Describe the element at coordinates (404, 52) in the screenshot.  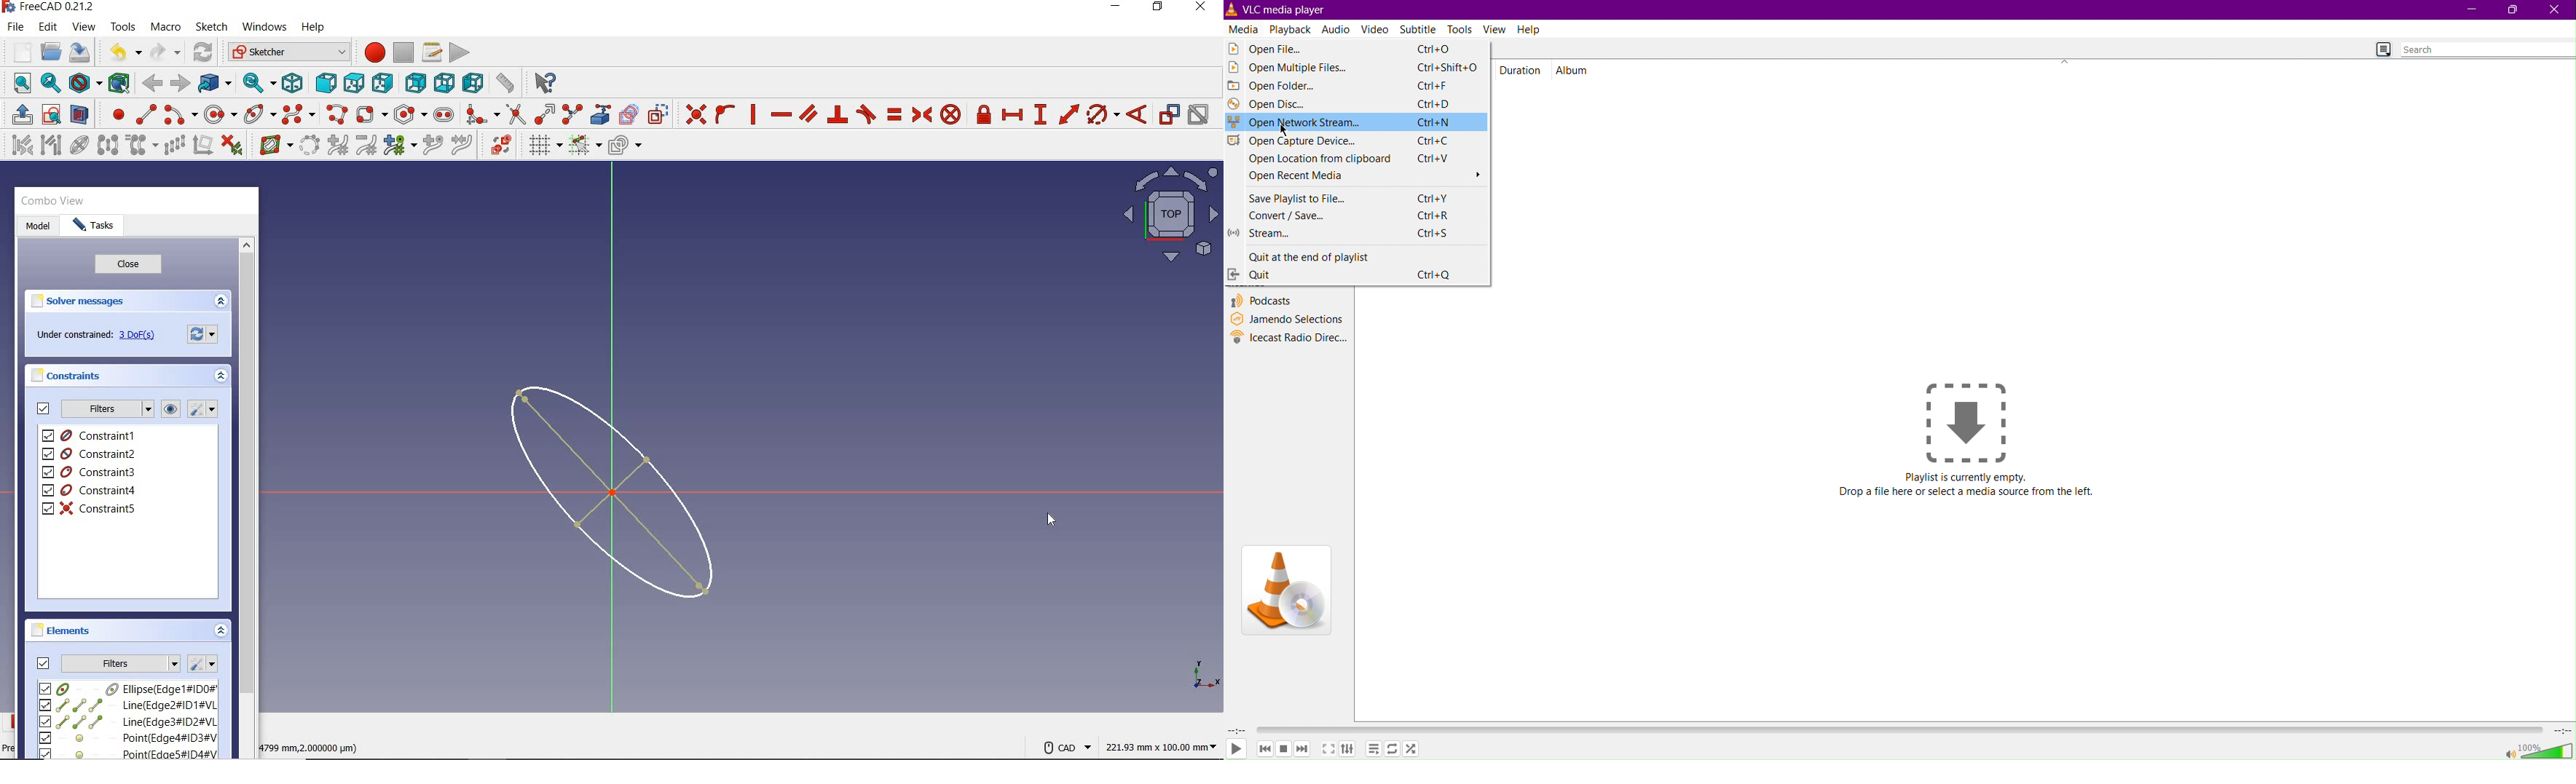
I see `stop macro recording` at that location.